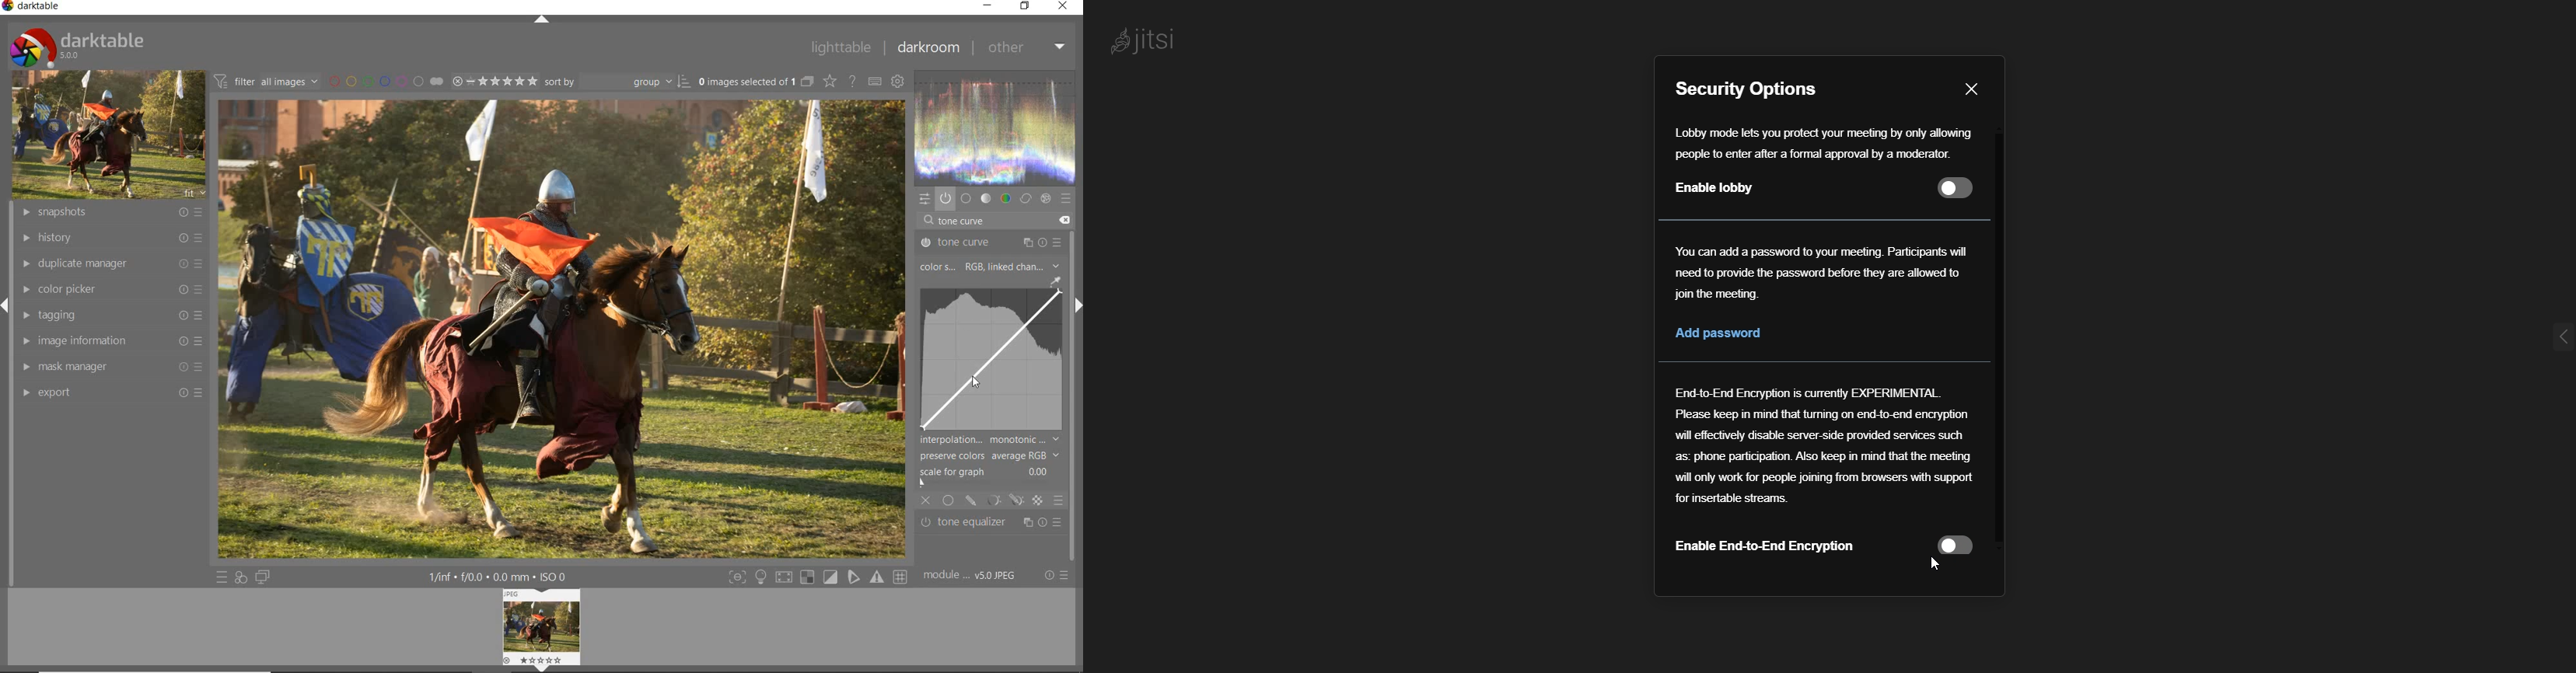 Image resolution: width=2576 pixels, height=700 pixels. Describe the element at coordinates (996, 126) in the screenshot. I see `waveform` at that location.